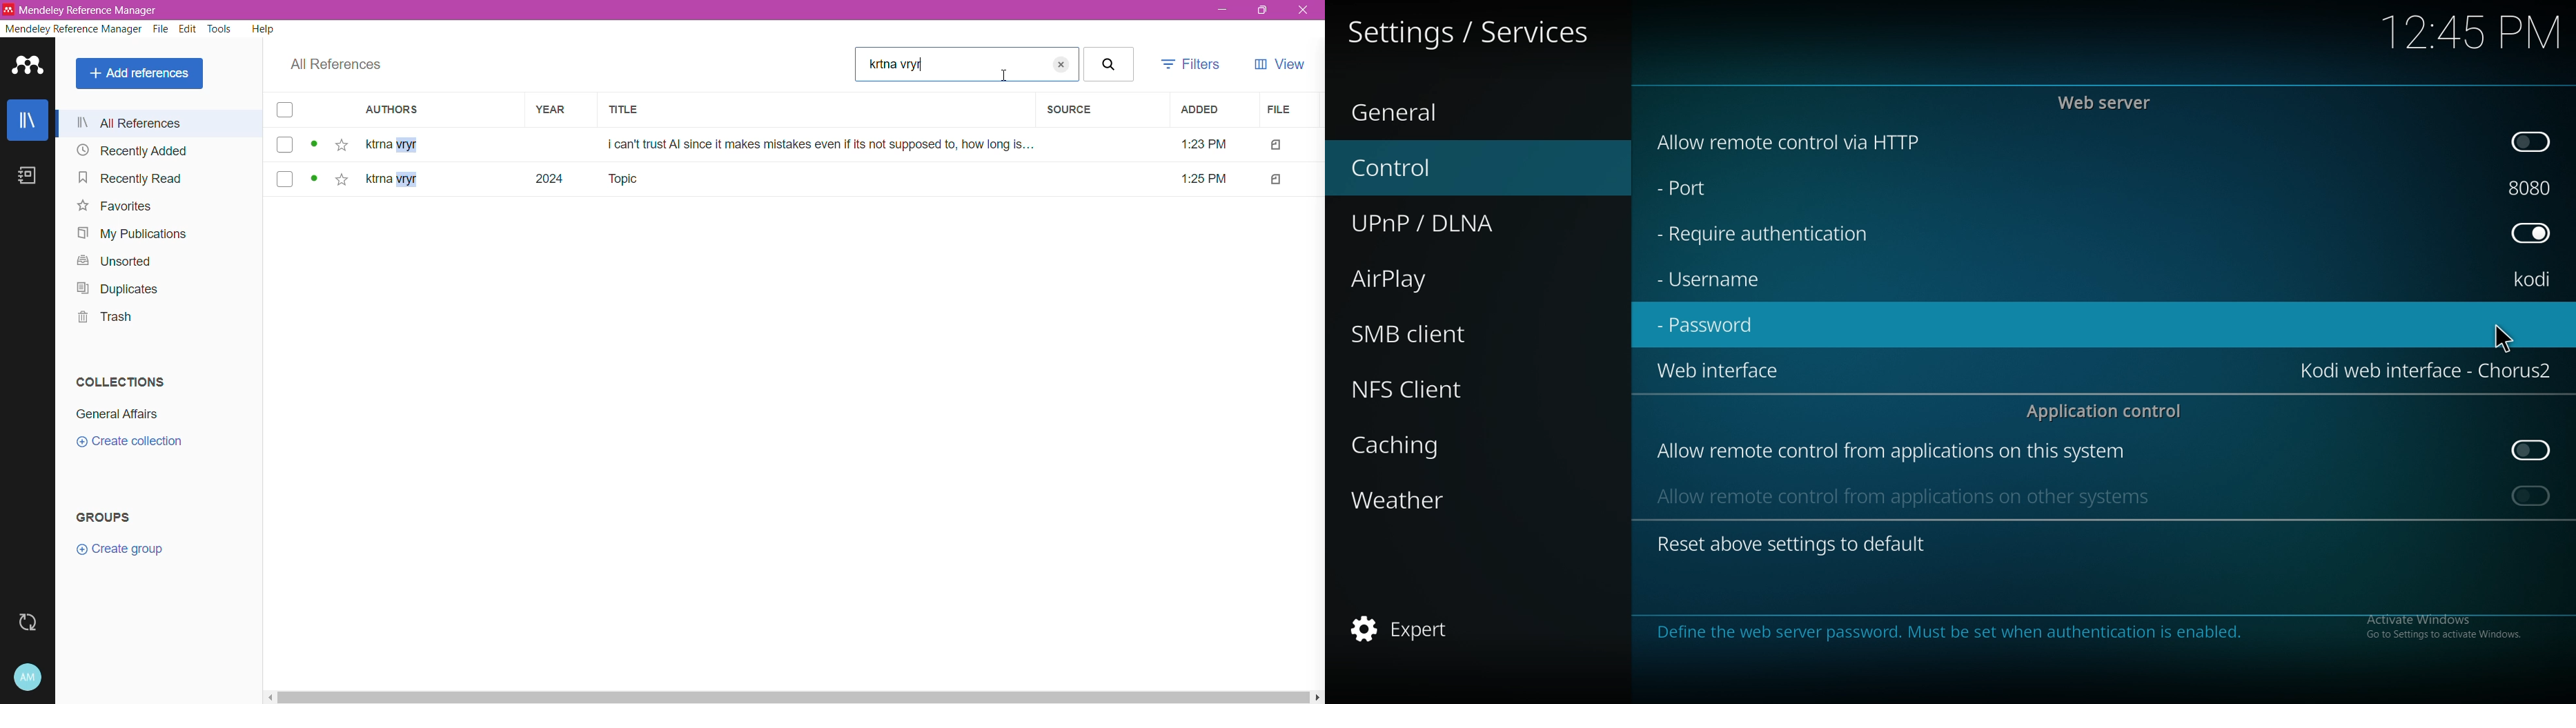 This screenshot has height=728, width=2576. What do you see at coordinates (1791, 143) in the screenshot?
I see `allow remote control via http` at bounding box center [1791, 143].